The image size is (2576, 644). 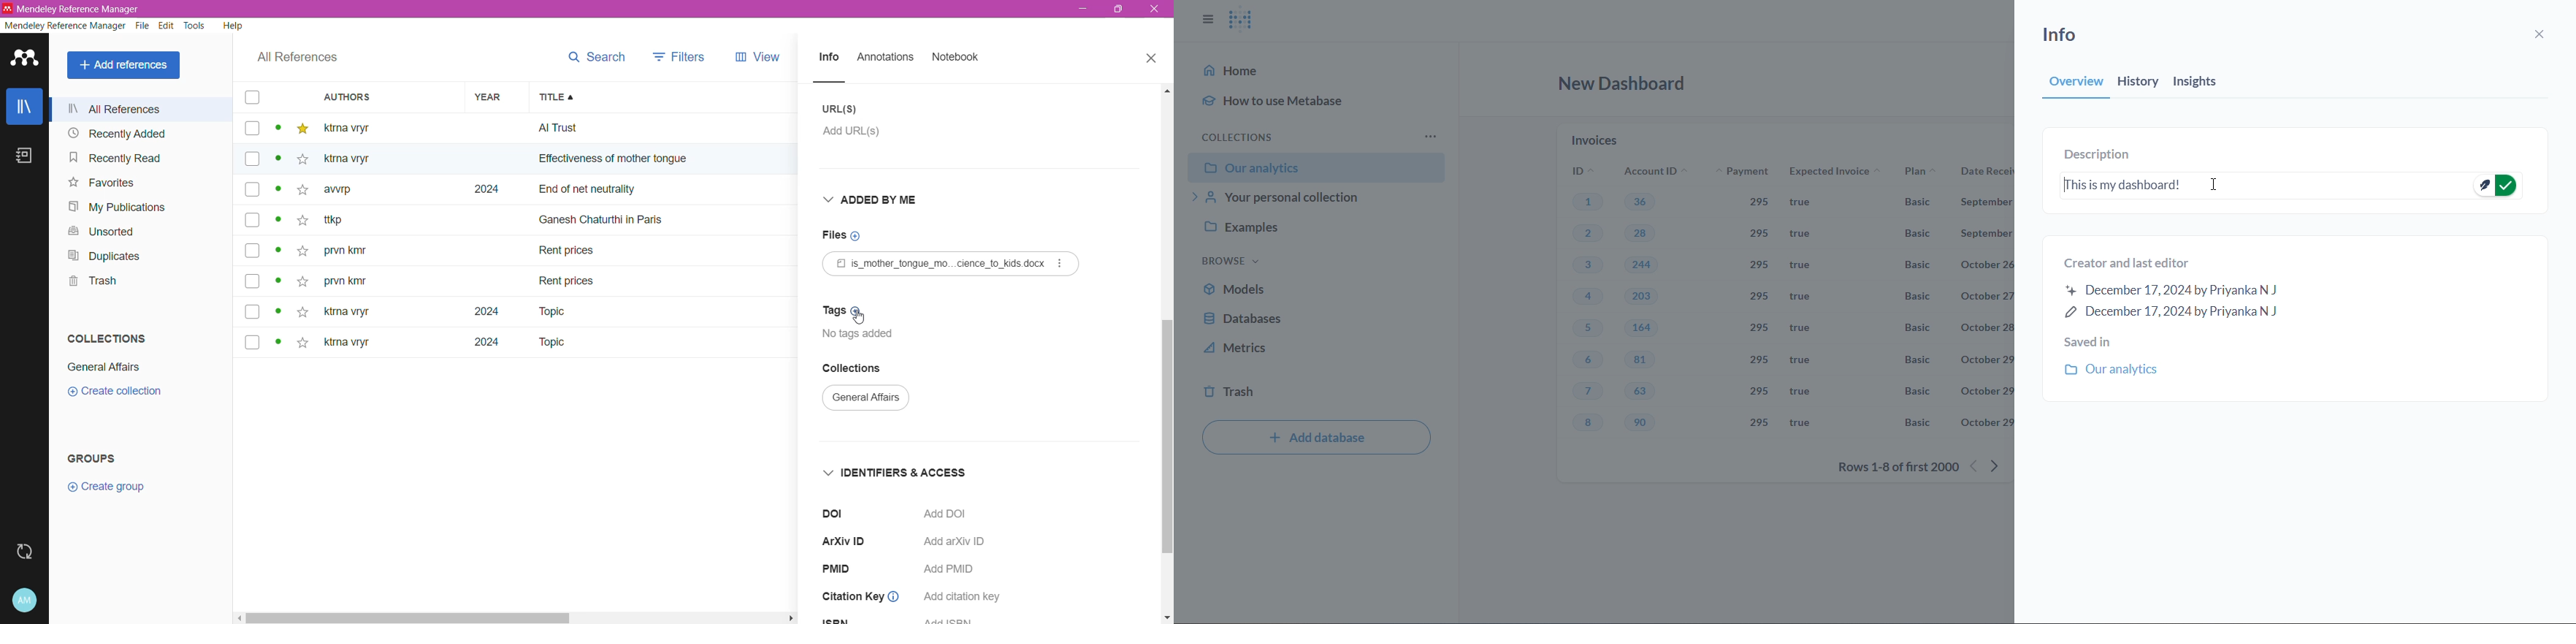 I want to click on true, so click(x=1805, y=297).